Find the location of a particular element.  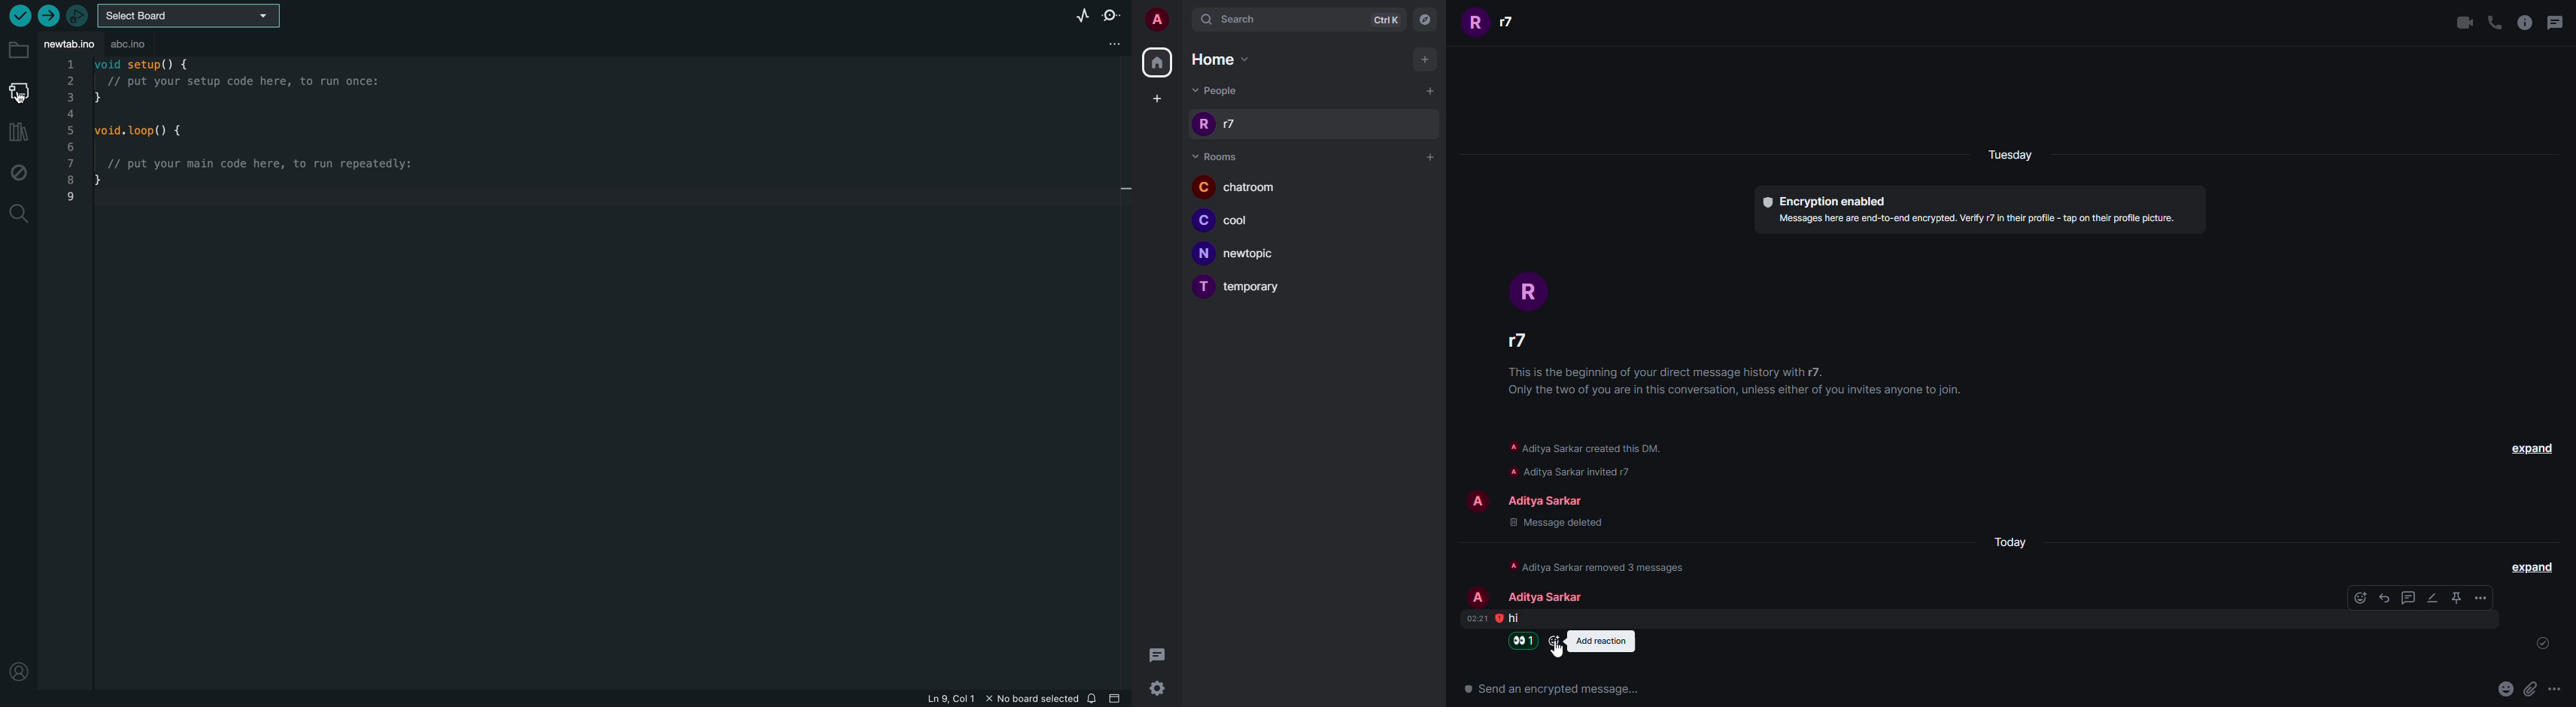

search is located at coordinates (1234, 20).